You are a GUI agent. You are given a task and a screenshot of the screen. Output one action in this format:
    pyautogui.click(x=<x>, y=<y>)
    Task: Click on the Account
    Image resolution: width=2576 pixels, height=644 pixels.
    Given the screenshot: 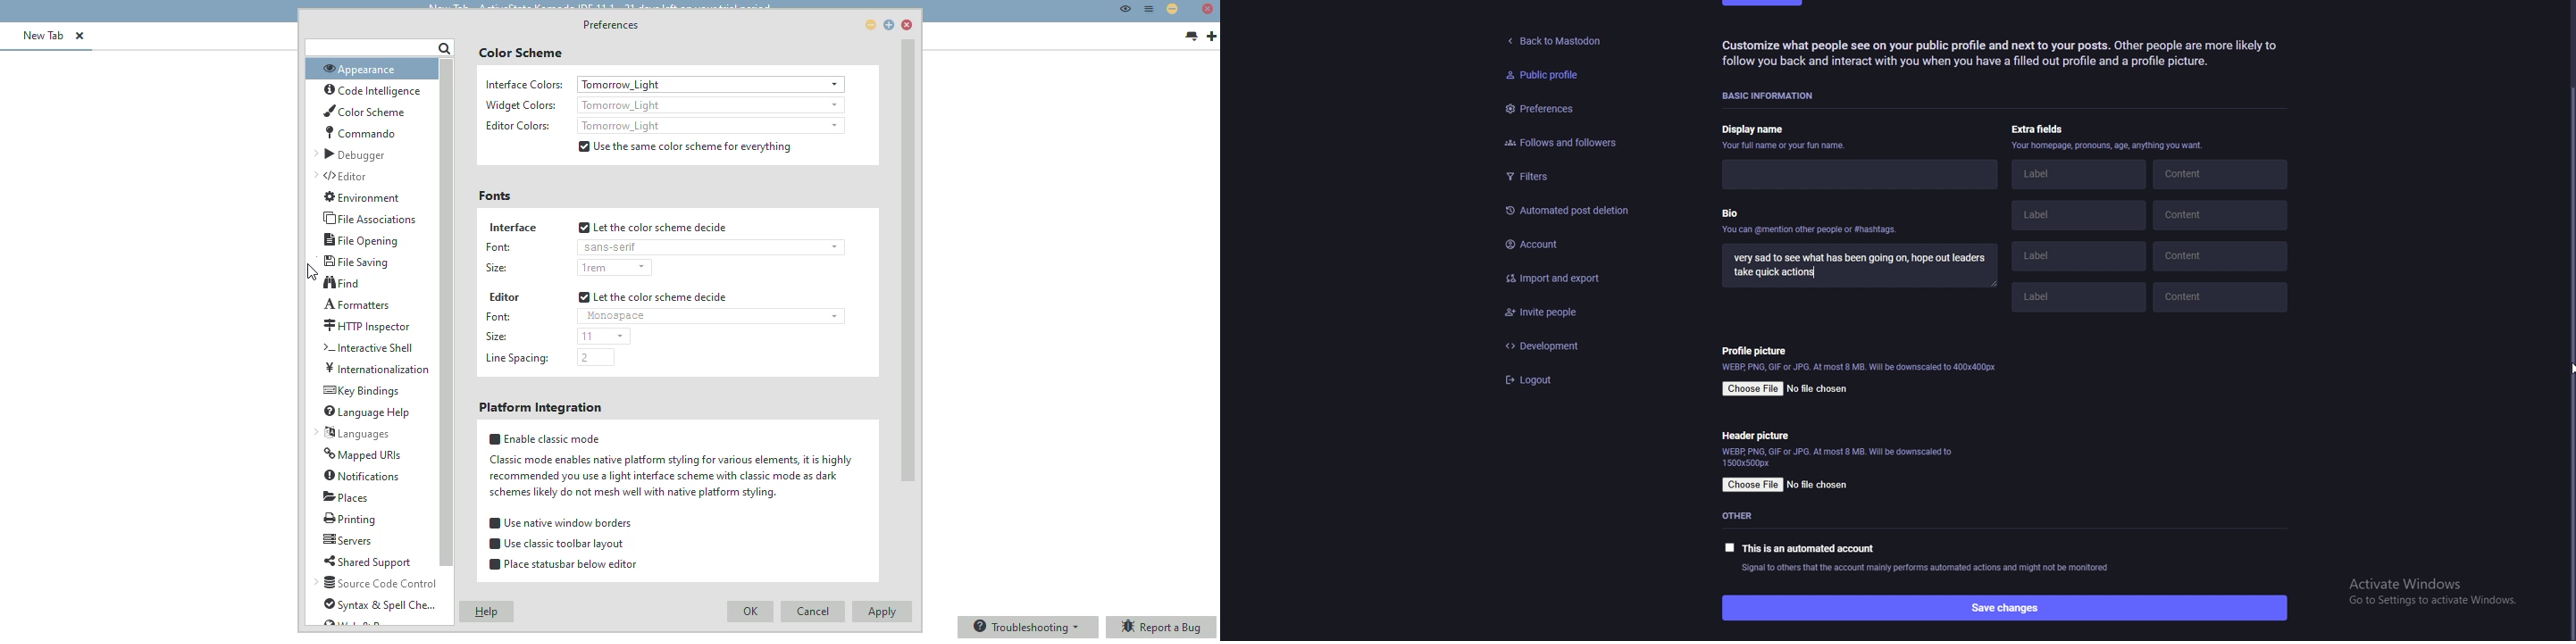 What is the action you would take?
    pyautogui.click(x=1576, y=241)
    